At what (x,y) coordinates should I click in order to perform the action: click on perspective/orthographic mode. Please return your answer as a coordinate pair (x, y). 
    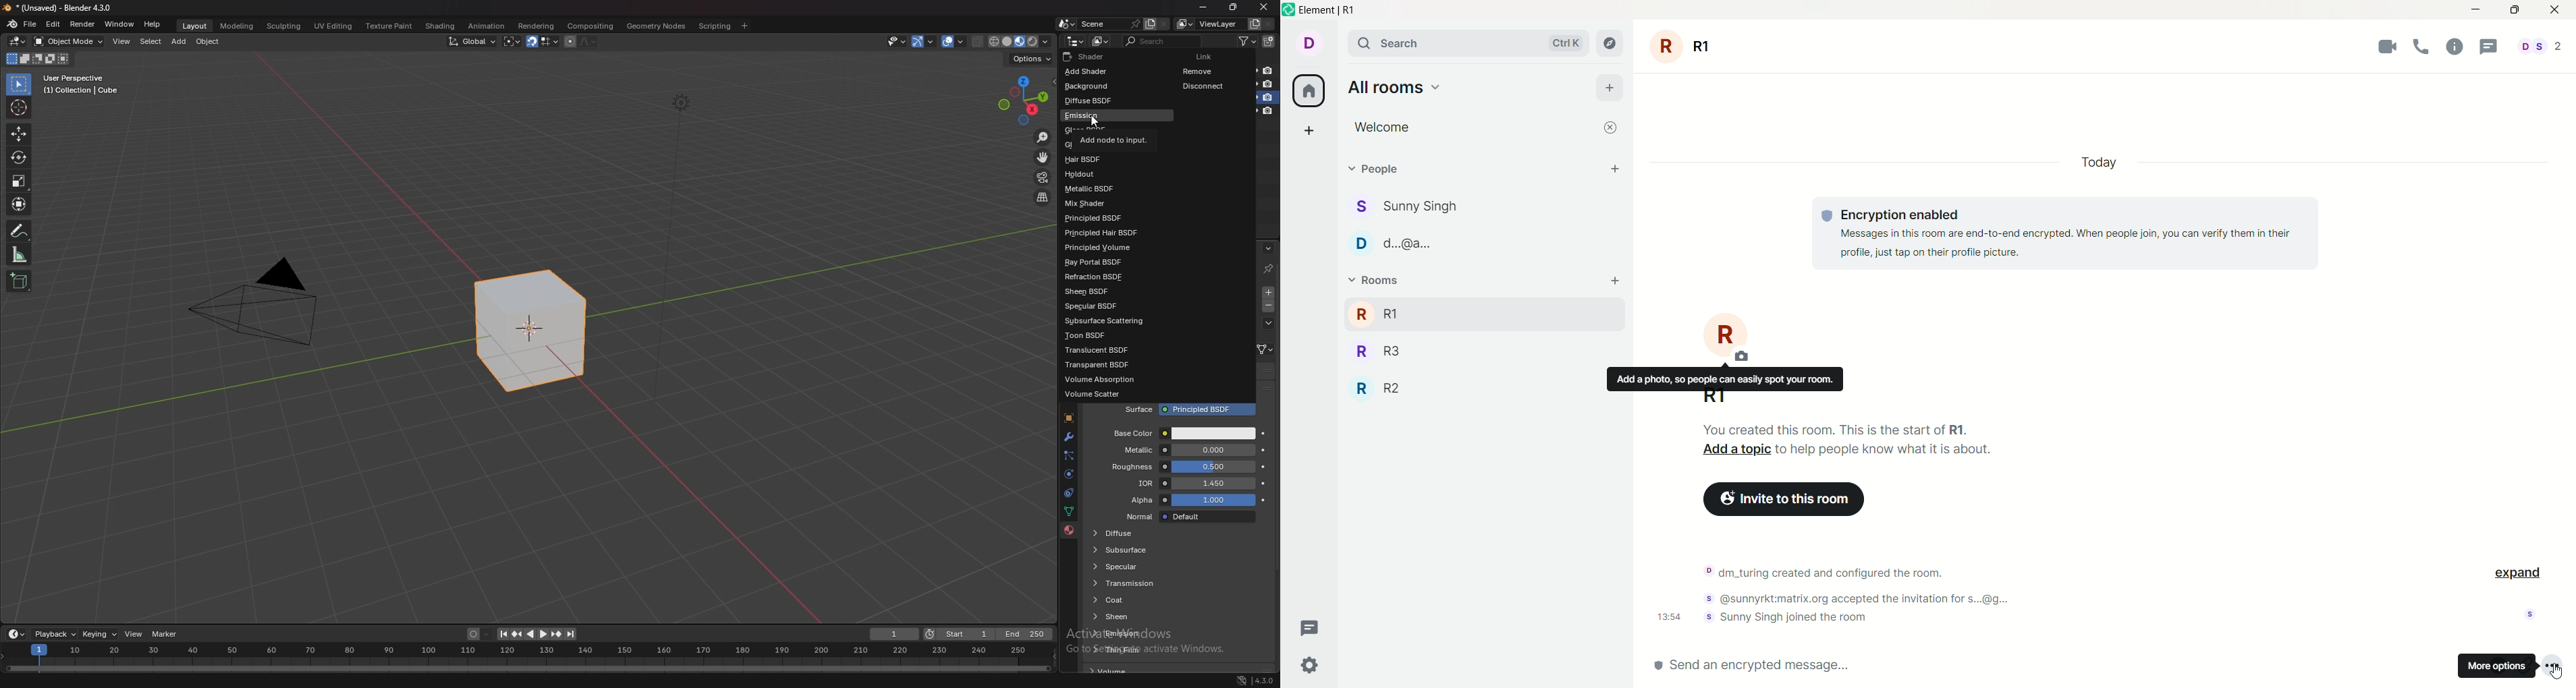
    Looking at the image, I should click on (1043, 197).